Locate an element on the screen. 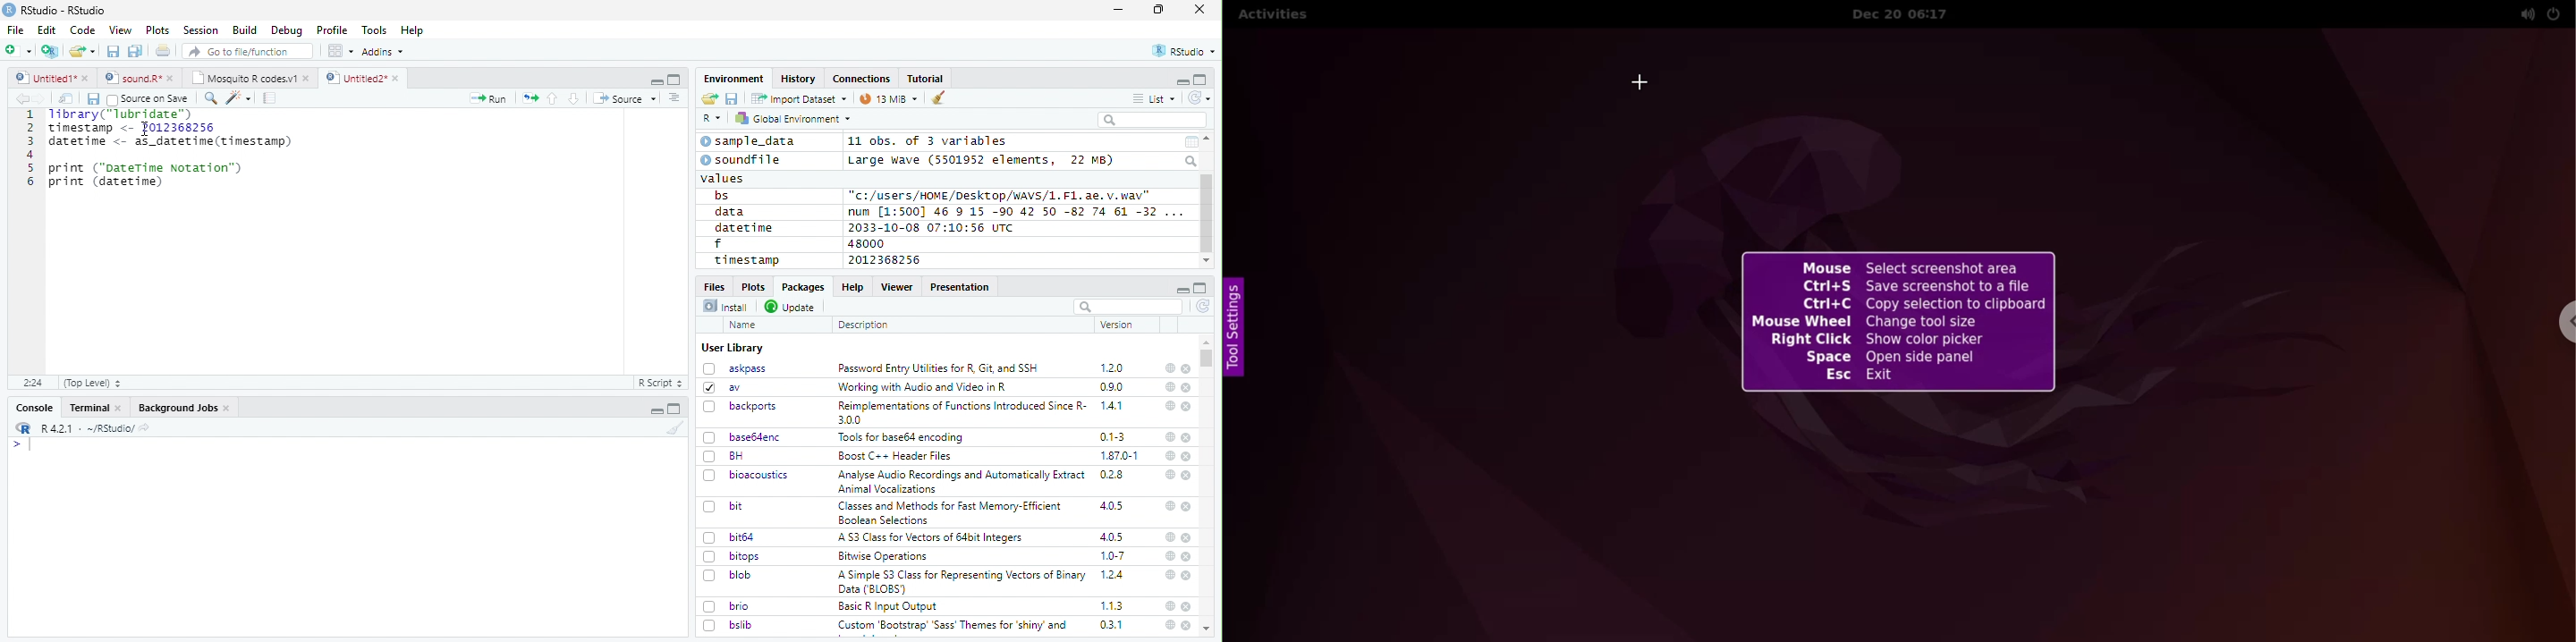 The height and width of the screenshot is (644, 2576). sound.R* is located at coordinates (140, 79).